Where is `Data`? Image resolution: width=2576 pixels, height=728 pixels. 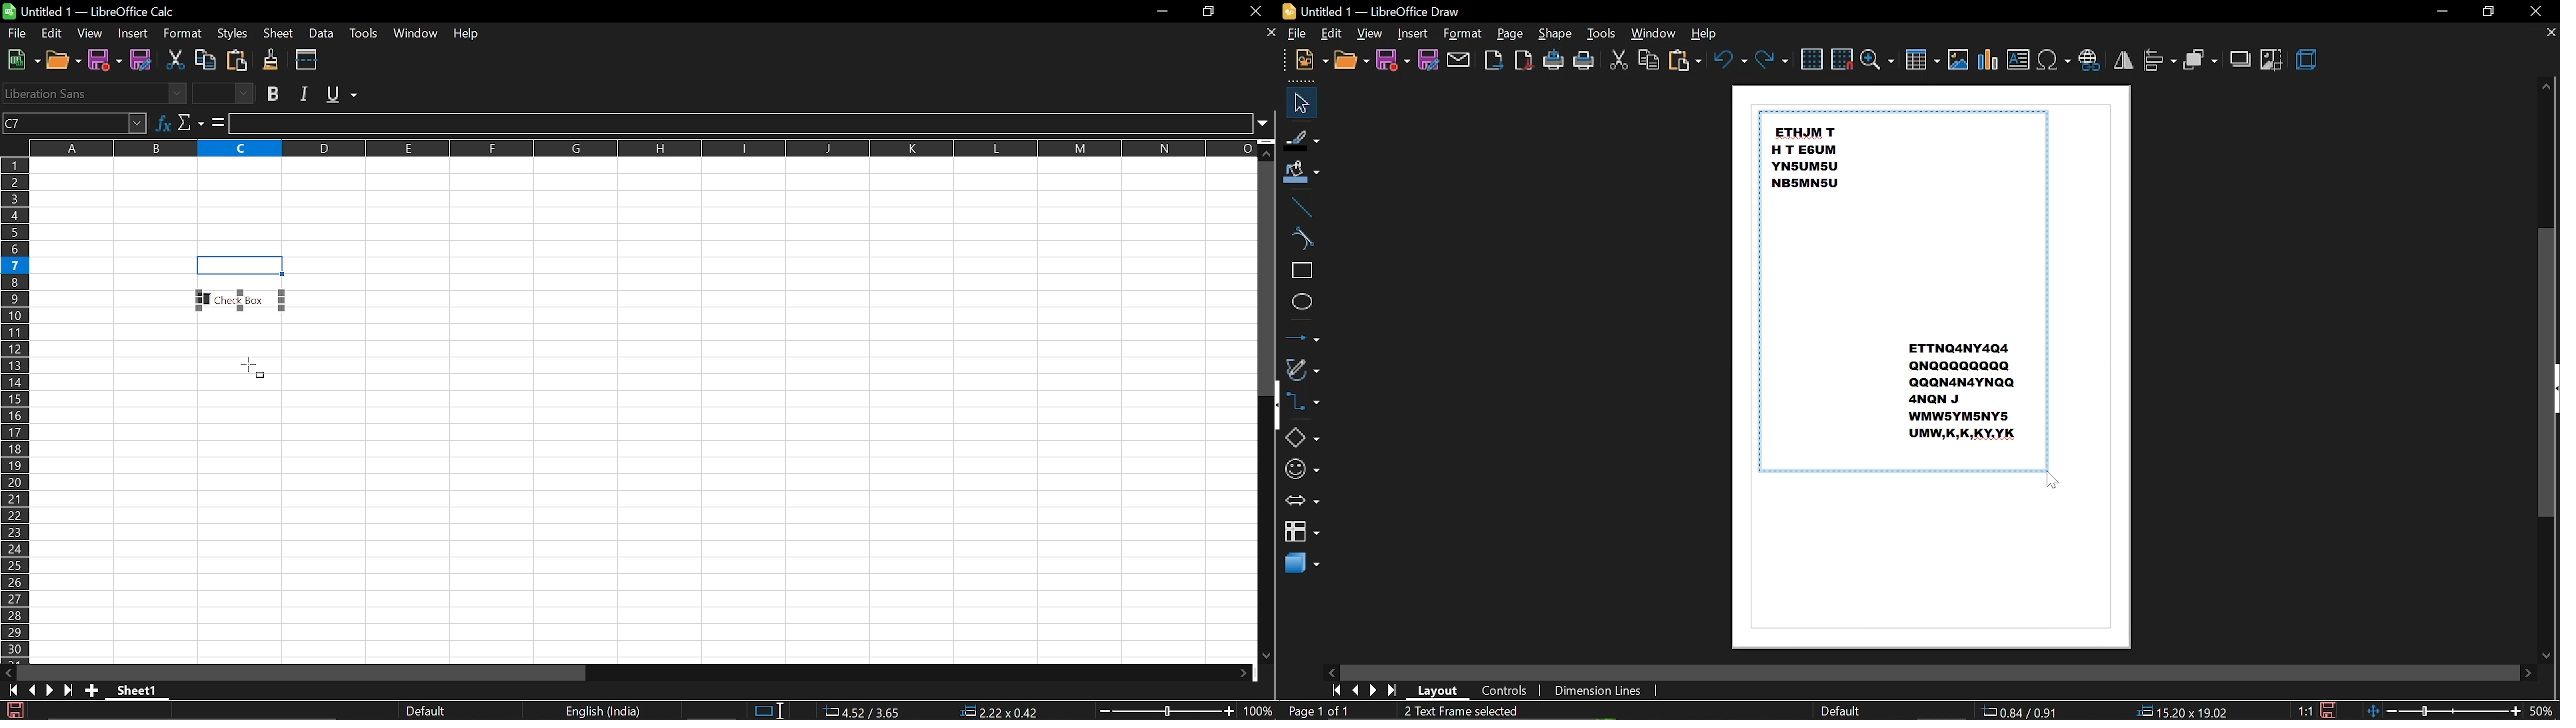
Data is located at coordinates (321, 33).